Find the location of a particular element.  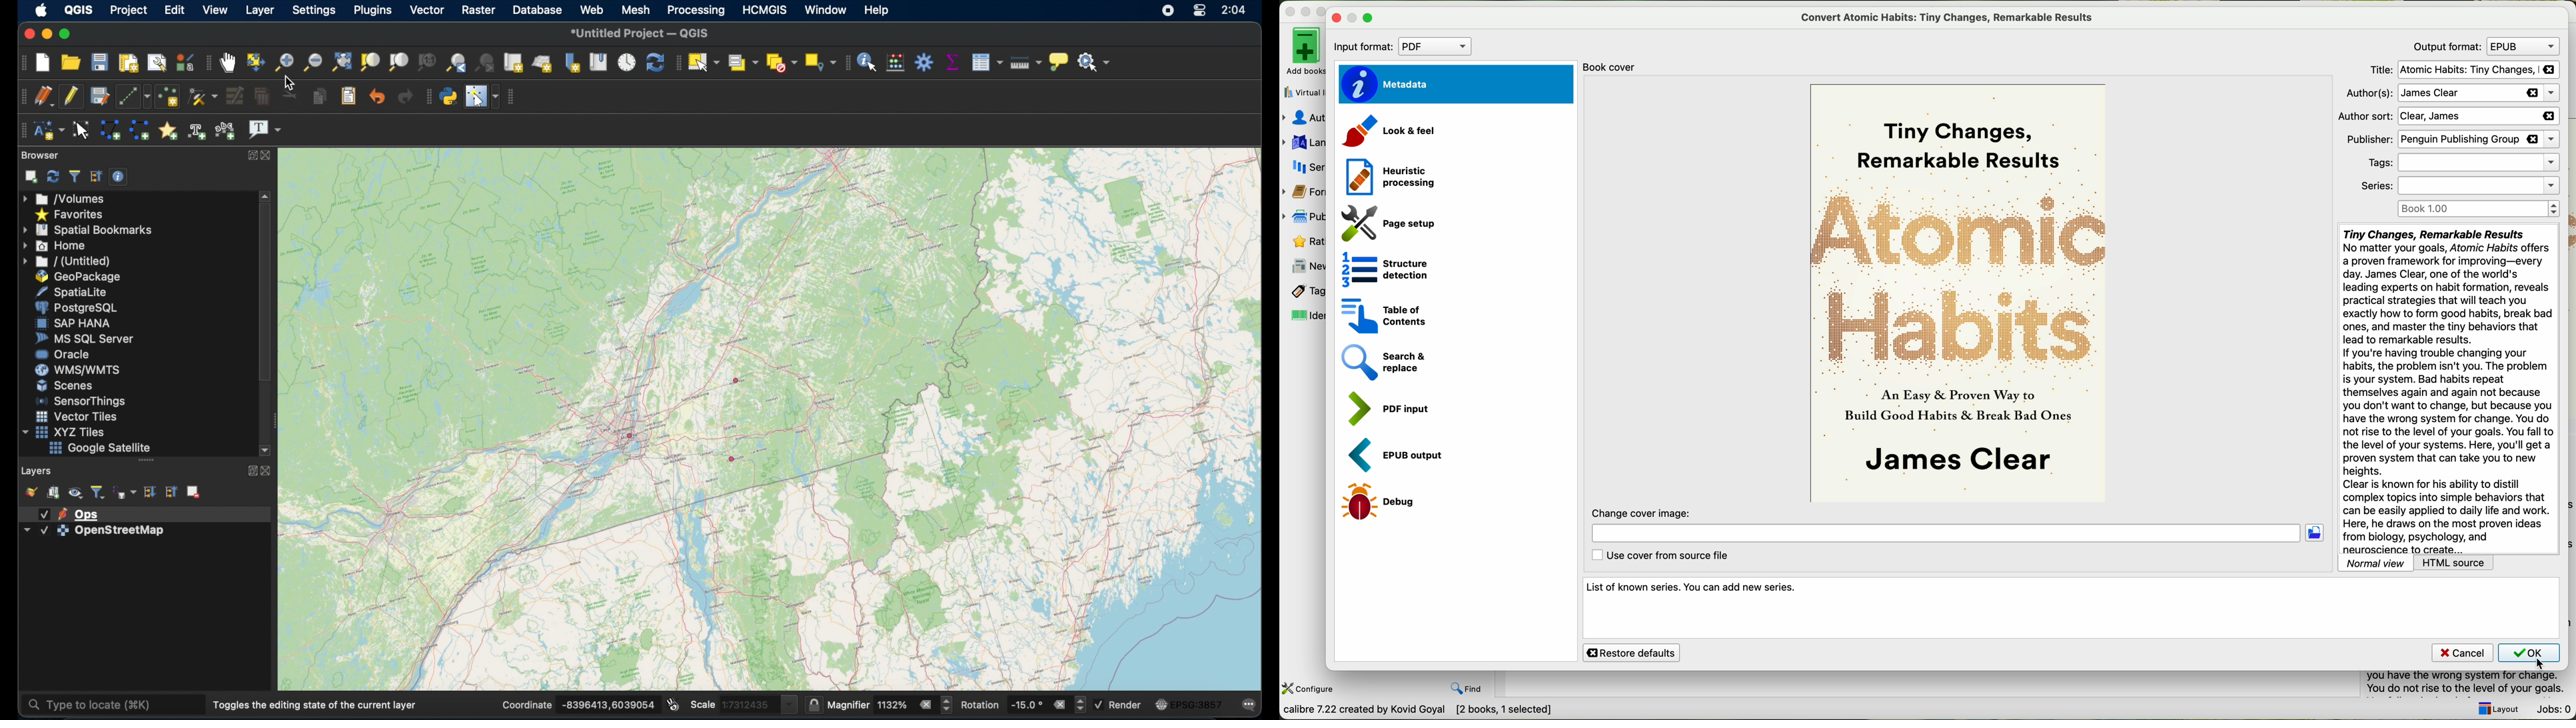

spatial bookmarks is located at coordinates (87, 230).